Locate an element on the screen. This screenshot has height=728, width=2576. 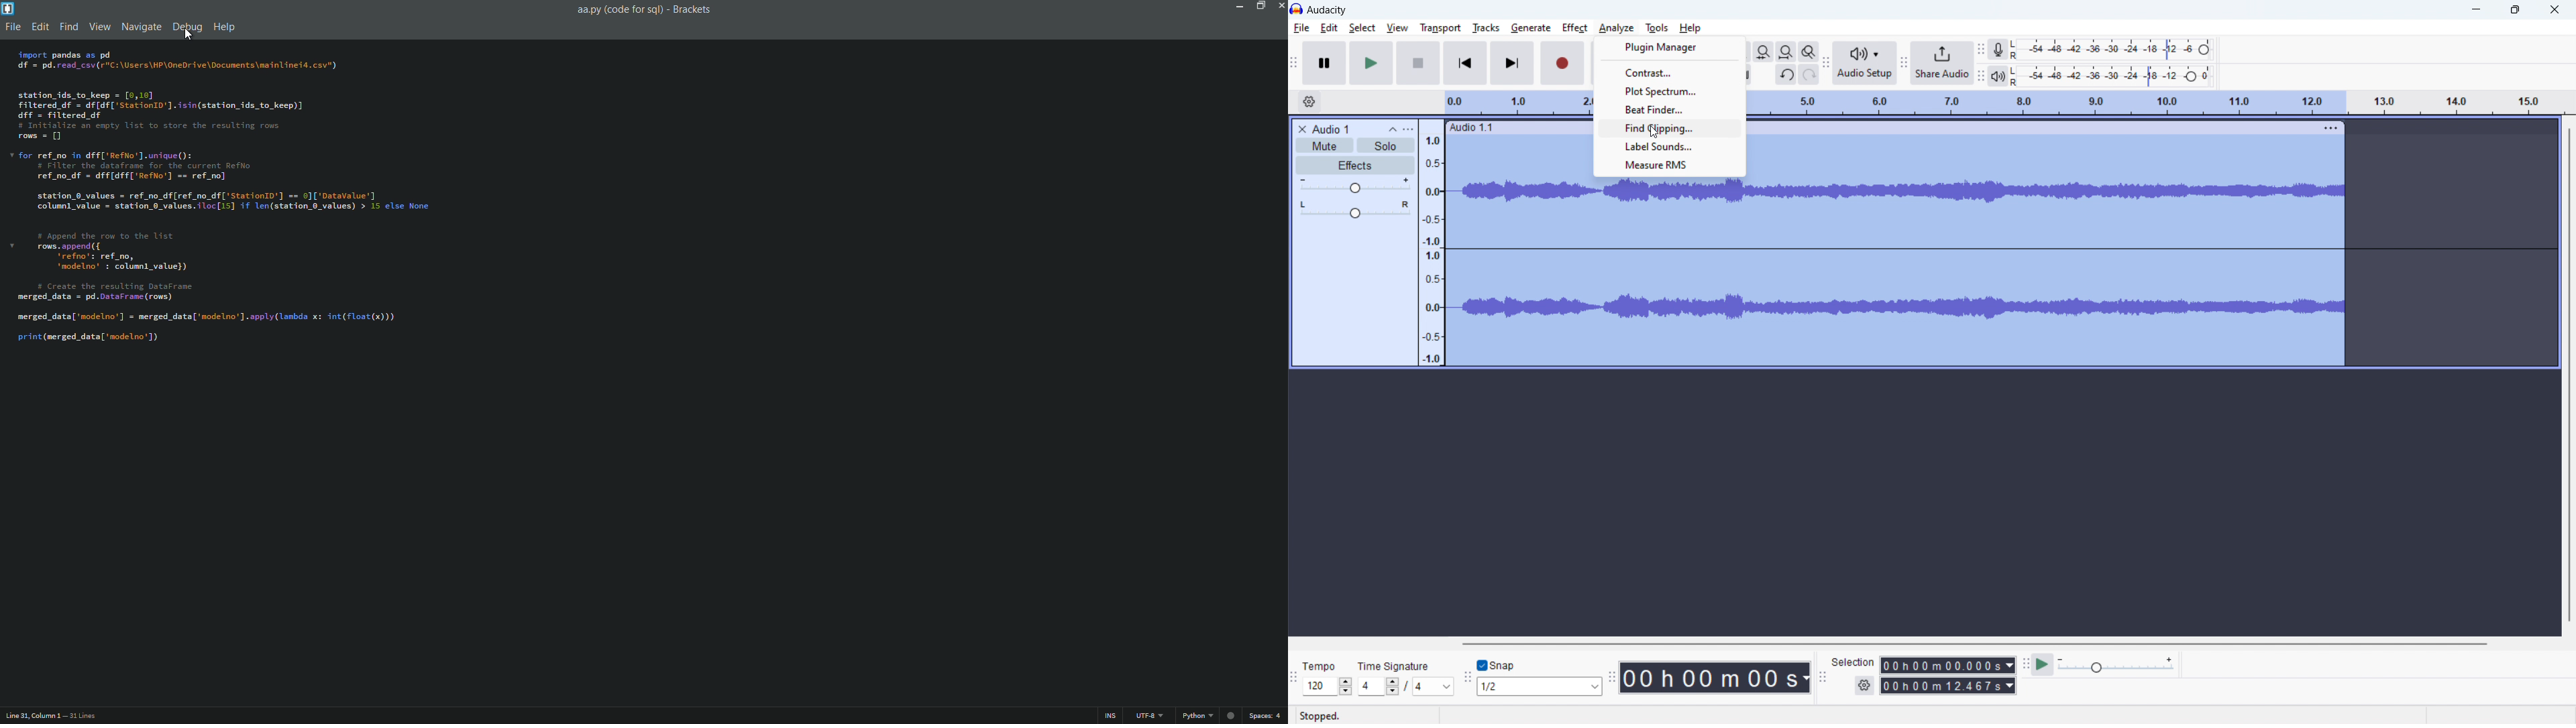
recording level is located at coordinates (2111, 49).